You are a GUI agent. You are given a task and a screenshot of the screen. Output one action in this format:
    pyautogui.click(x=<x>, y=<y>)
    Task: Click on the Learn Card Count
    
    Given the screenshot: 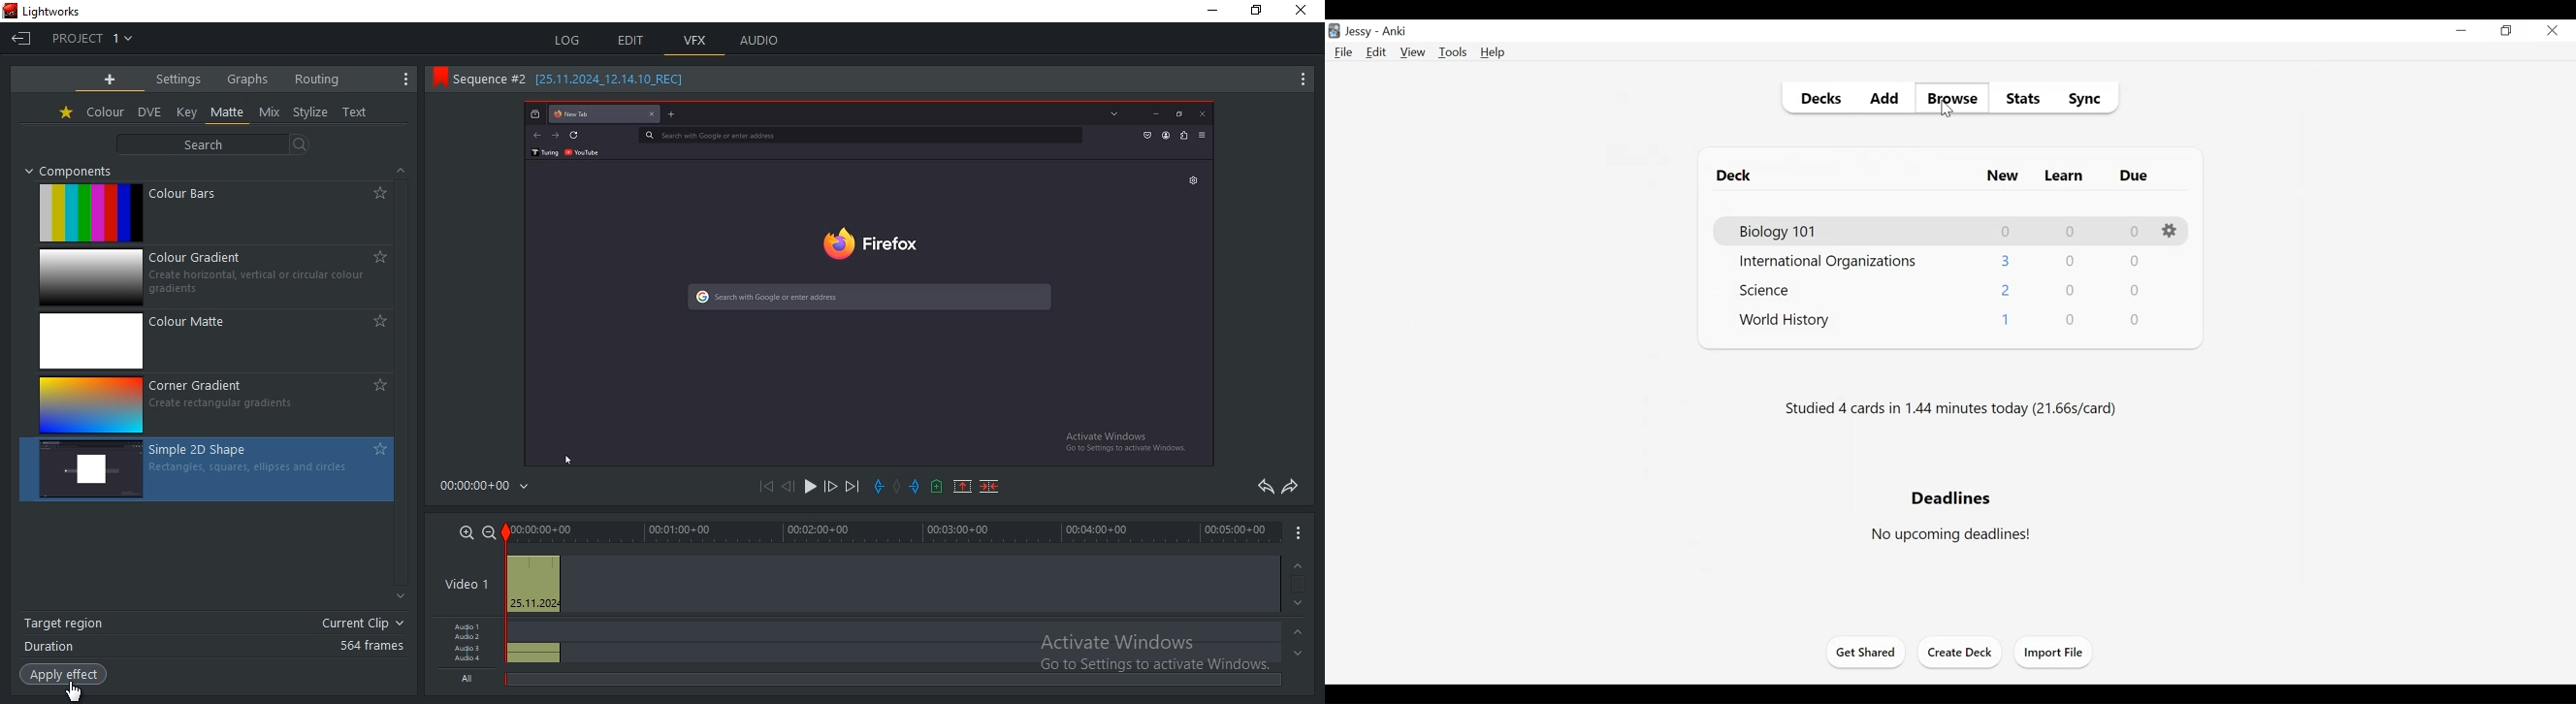 What is the action you would take?
    pyautogui.click(x=2071, y=290)
    